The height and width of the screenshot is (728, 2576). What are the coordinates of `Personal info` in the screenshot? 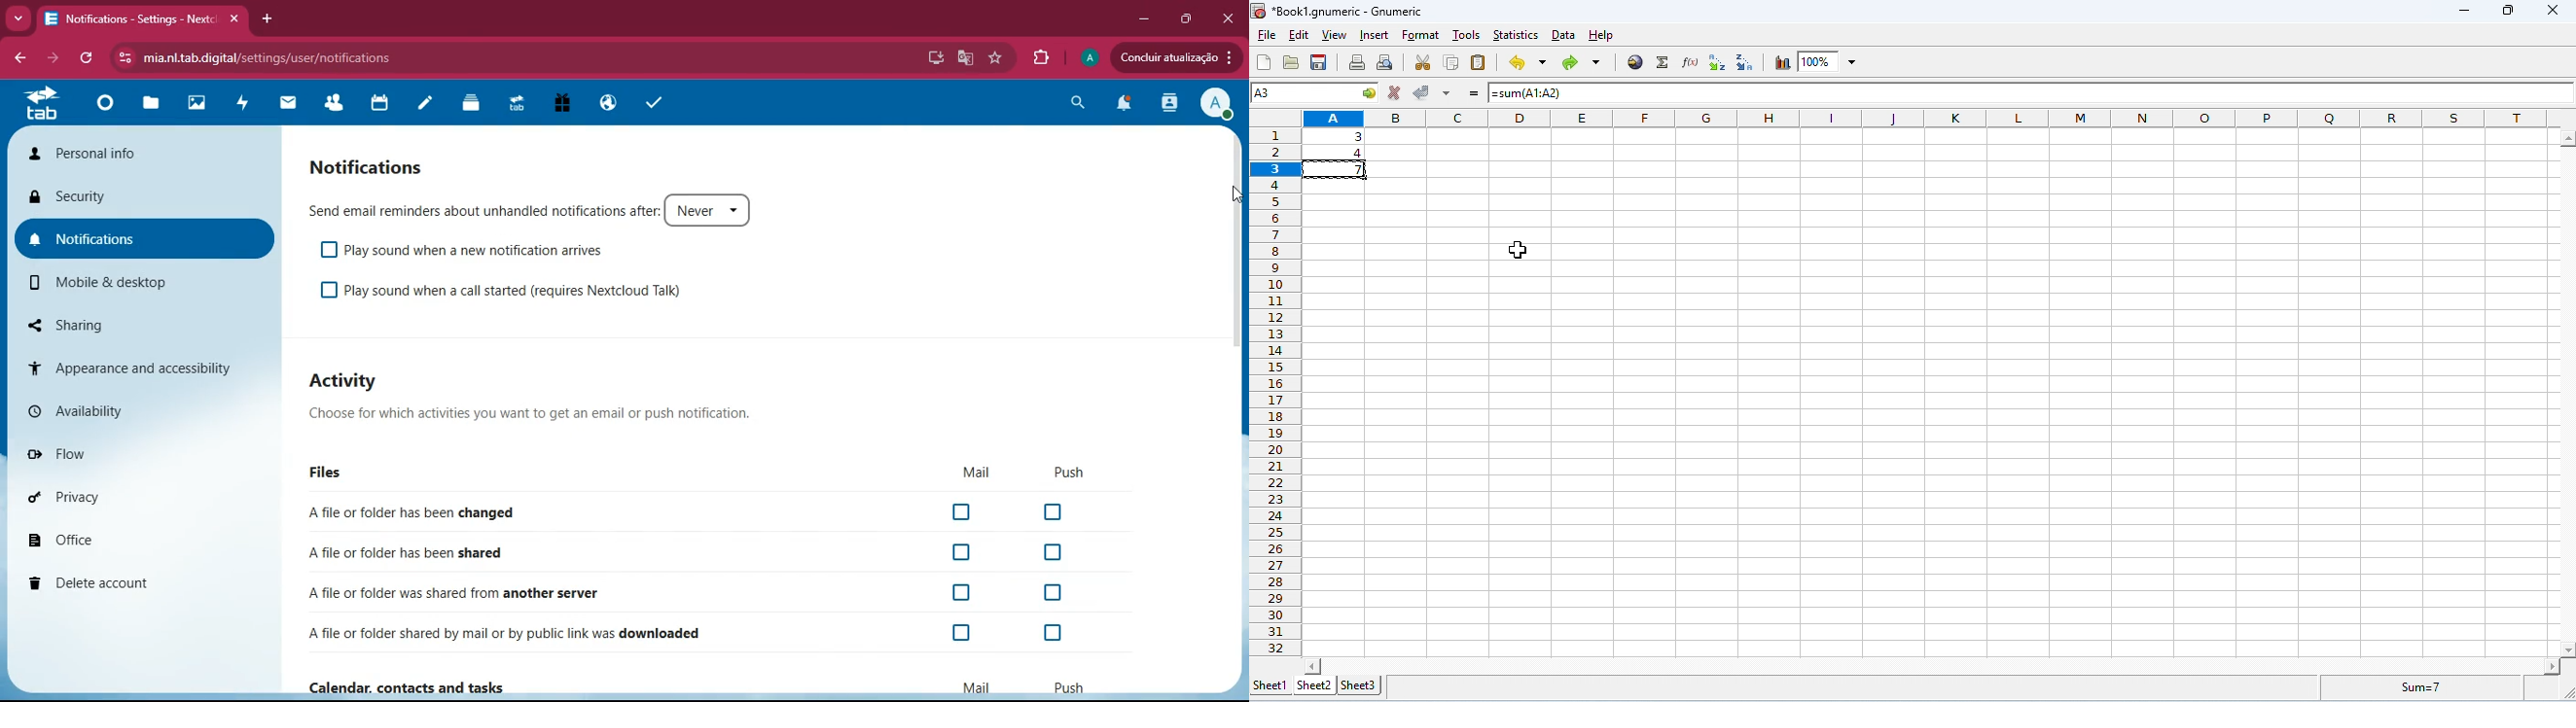 It's located at (146, 153).